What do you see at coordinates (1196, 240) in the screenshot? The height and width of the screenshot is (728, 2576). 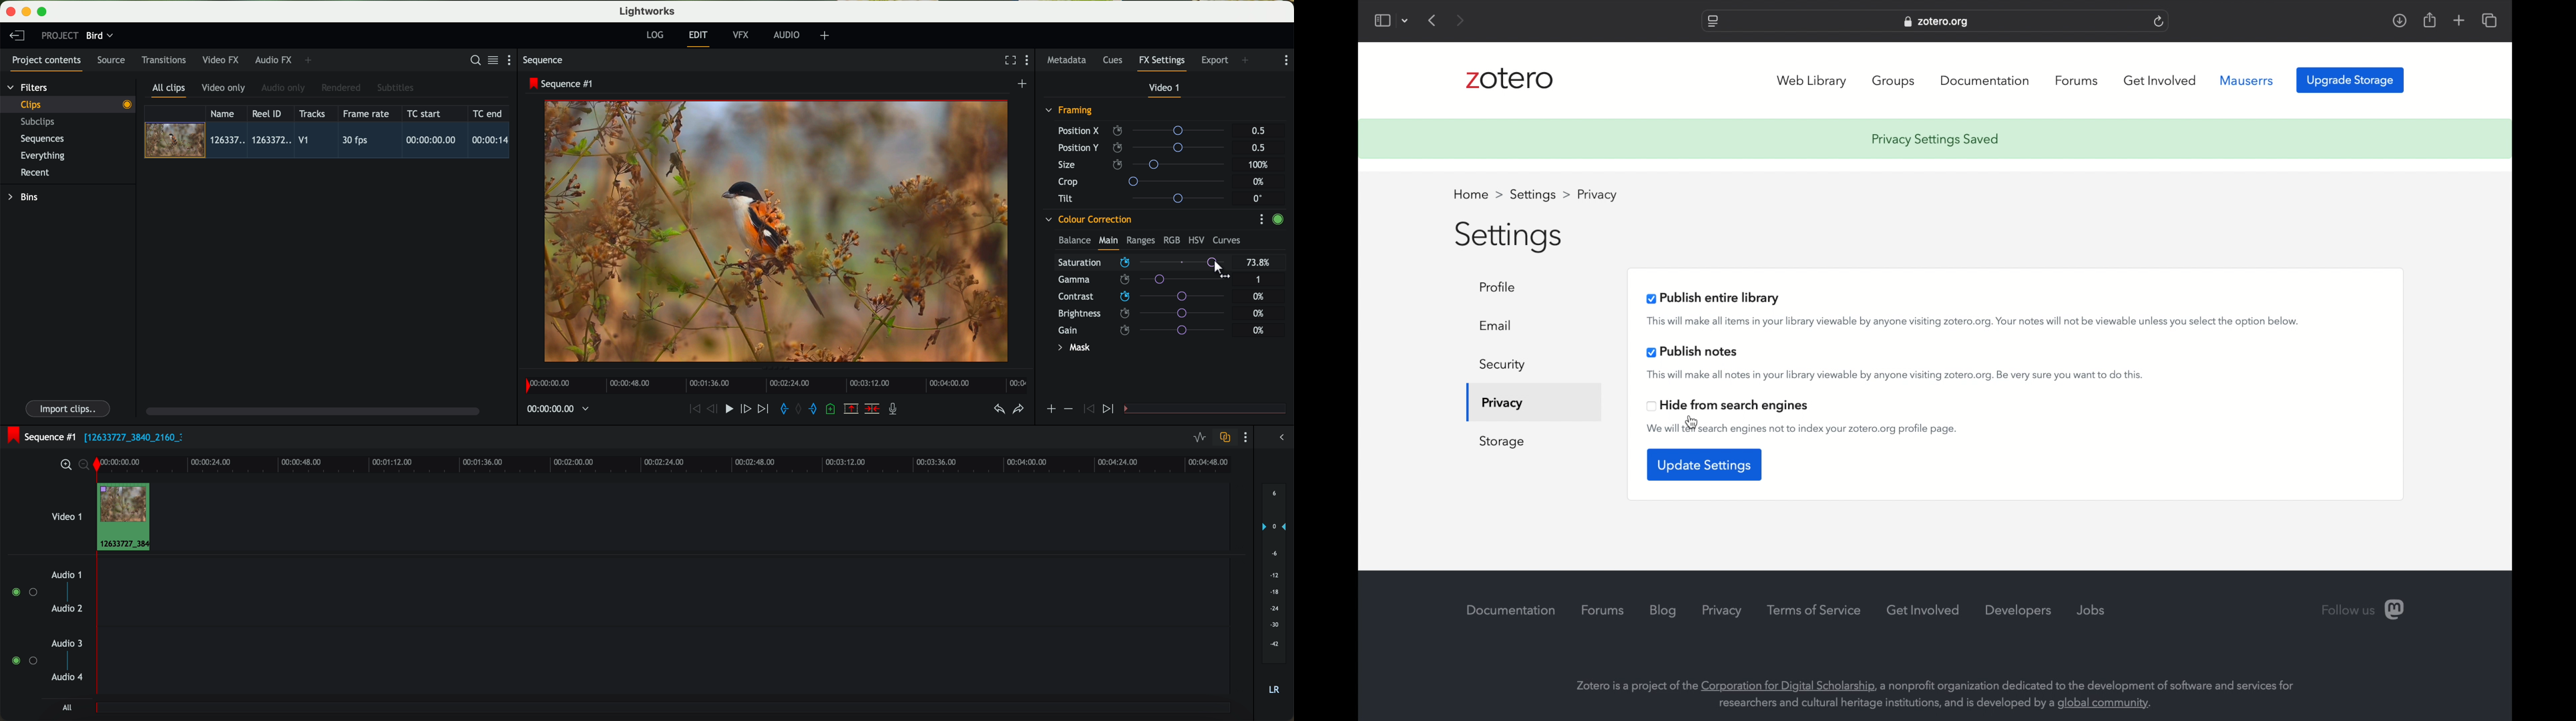 I see `HSV` at bounding box center [1196, 240].